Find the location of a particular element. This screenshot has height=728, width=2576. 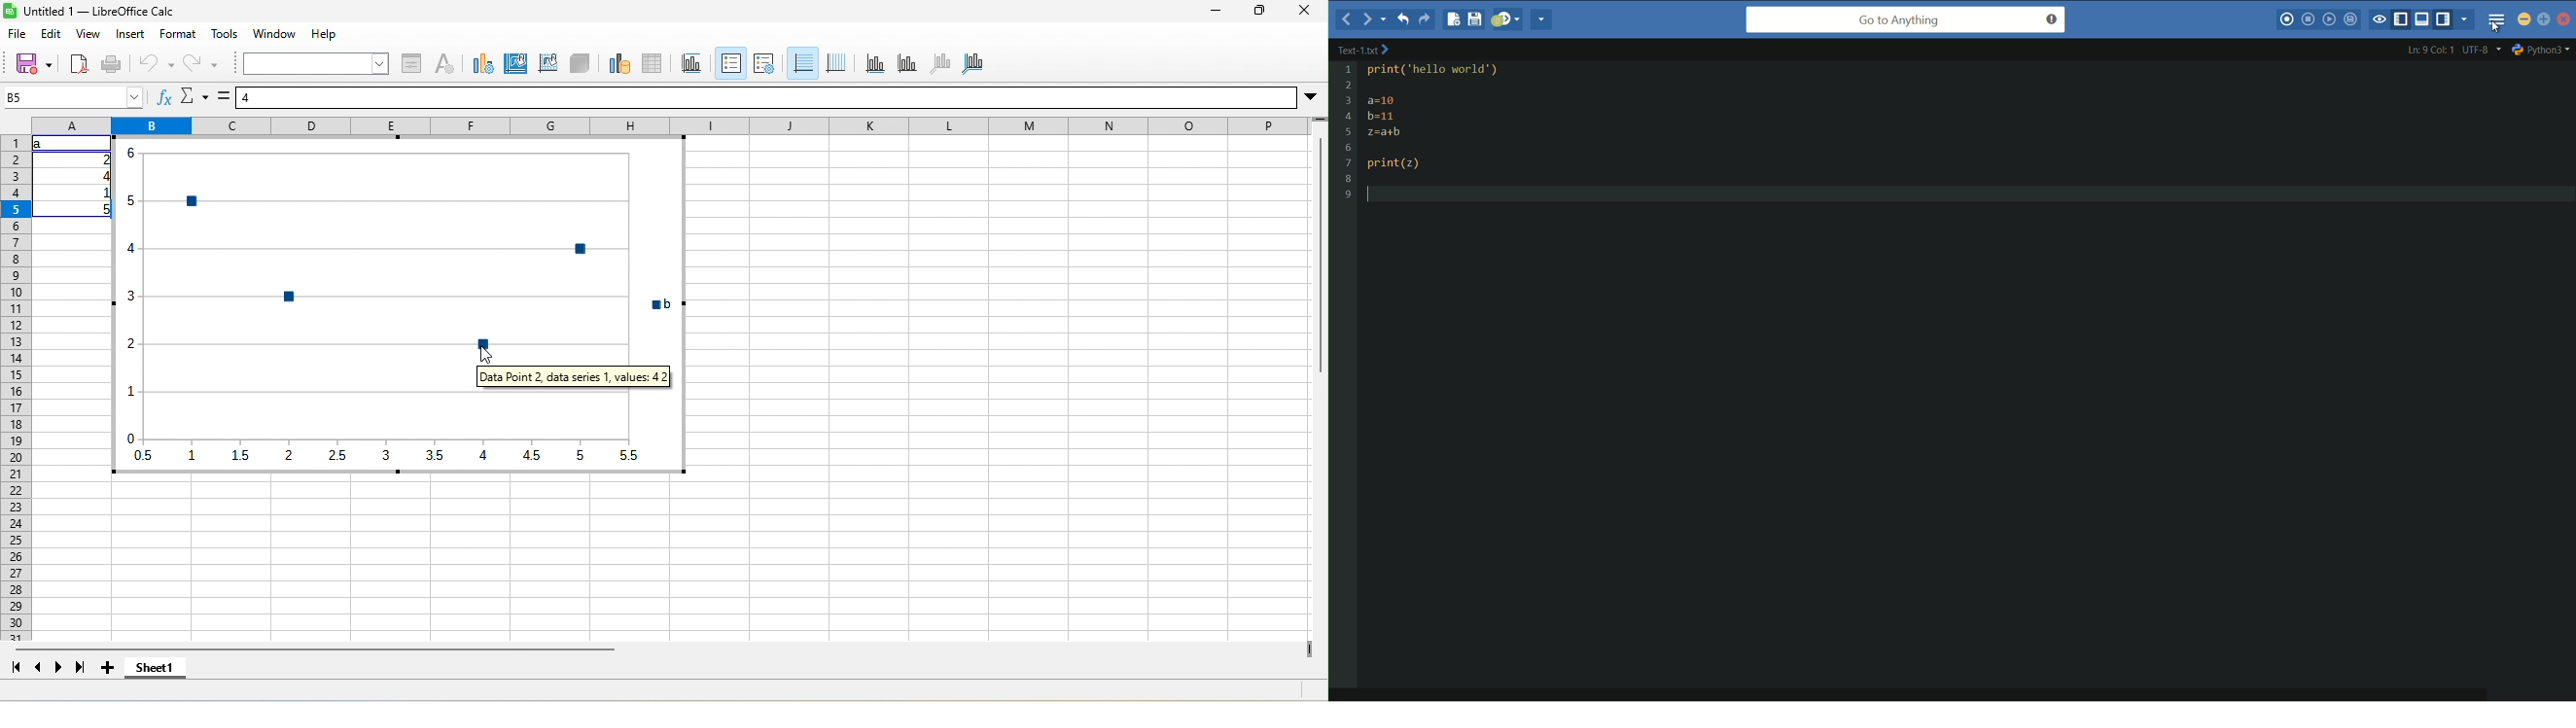

close is located at coordinates (1304, 10).